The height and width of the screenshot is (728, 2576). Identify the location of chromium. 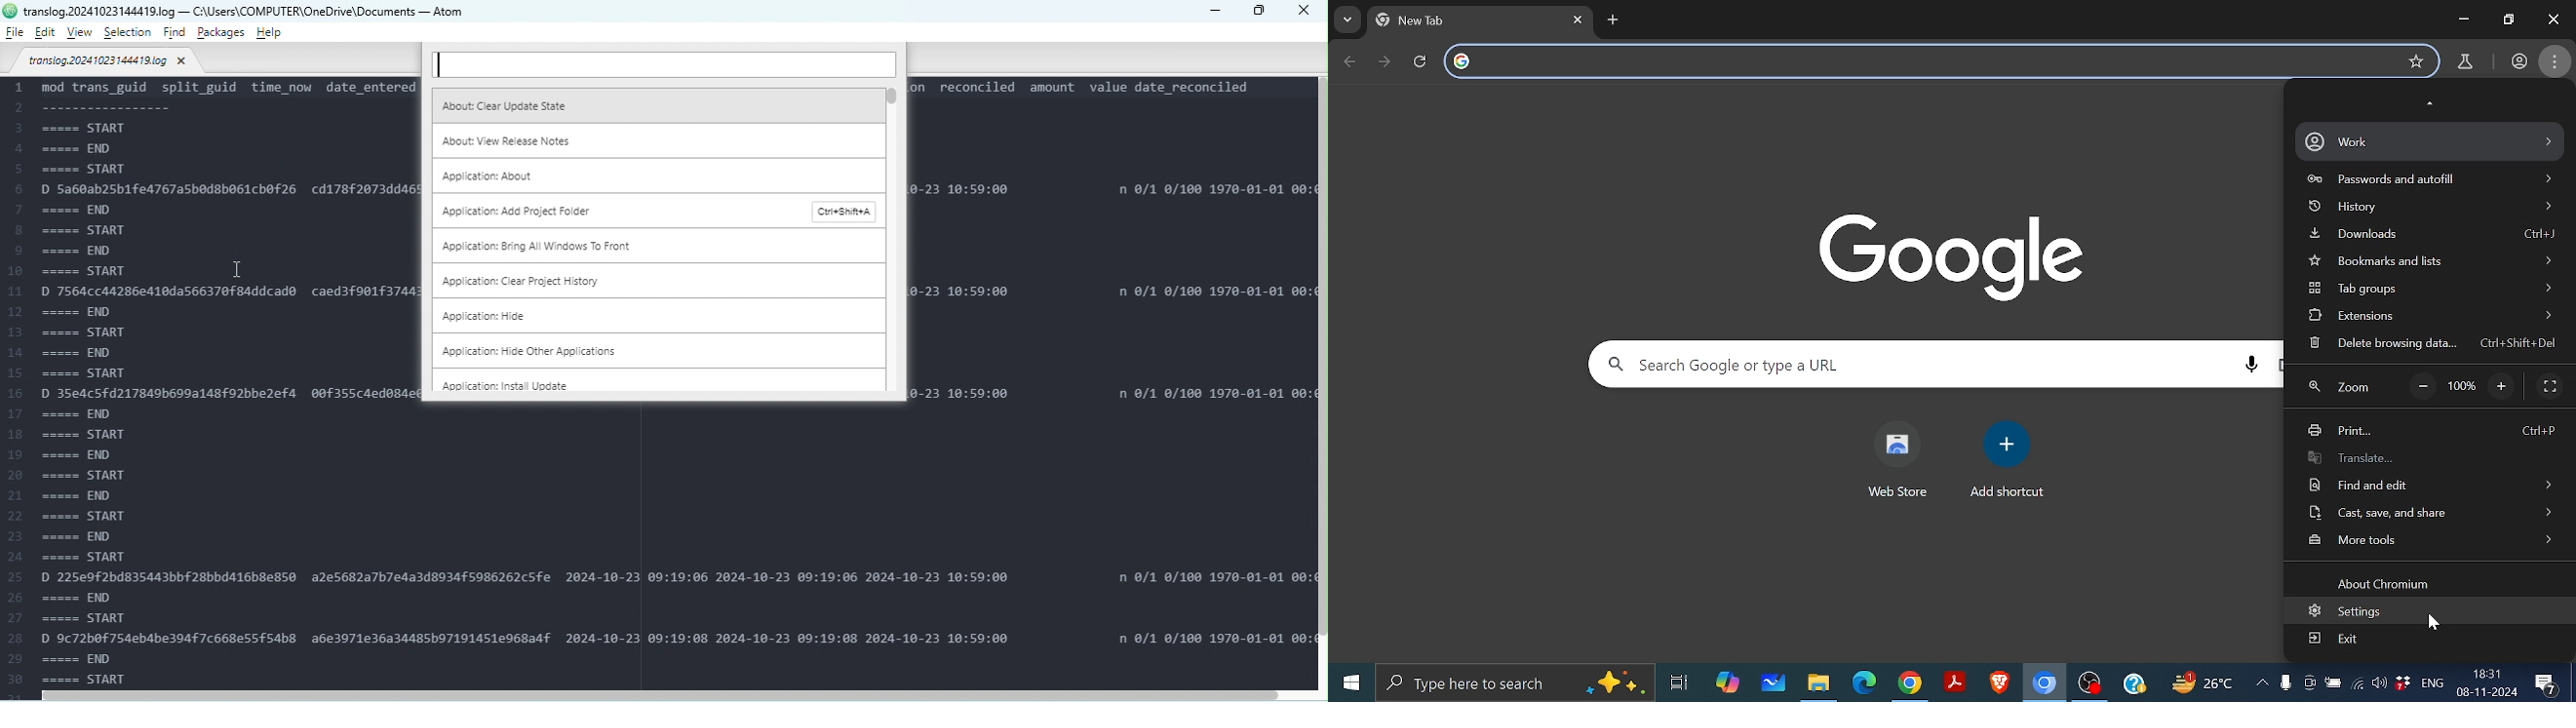
(2045, 683).